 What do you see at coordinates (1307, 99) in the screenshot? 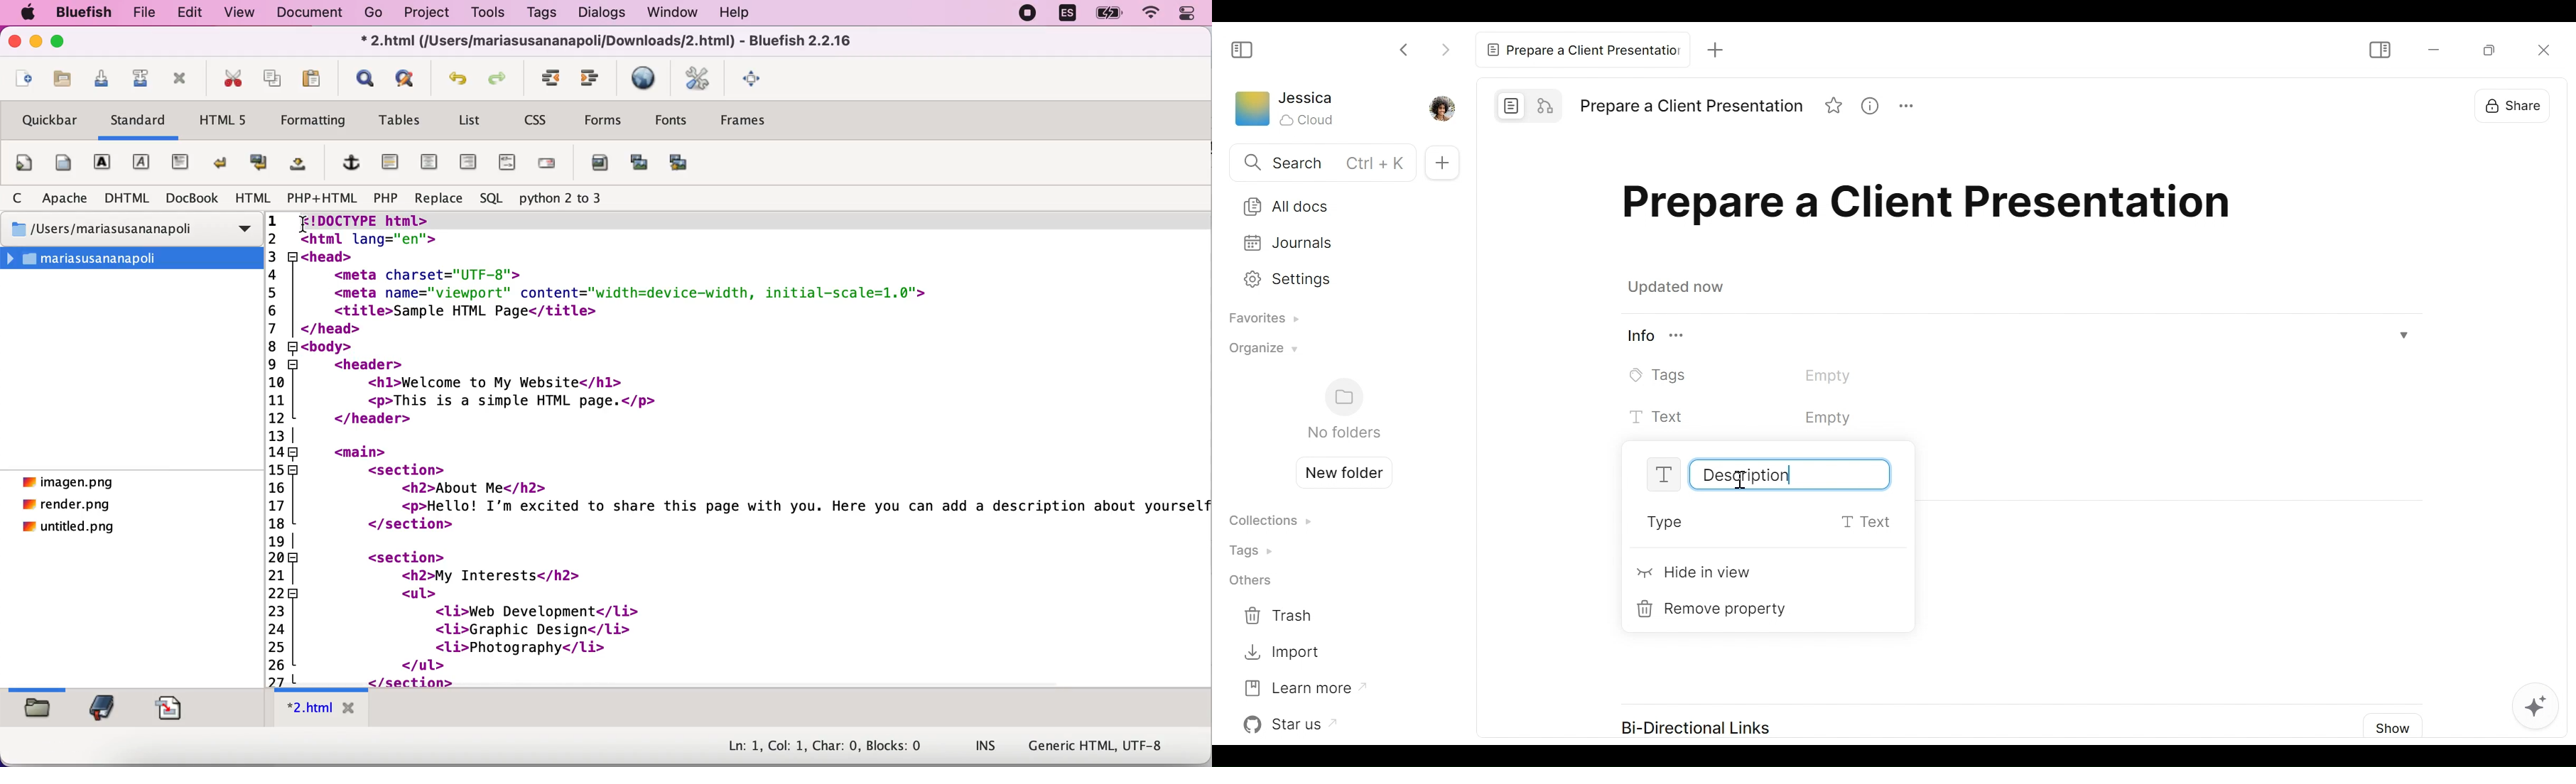
I see `Username` at bounding box center [1307, 99].